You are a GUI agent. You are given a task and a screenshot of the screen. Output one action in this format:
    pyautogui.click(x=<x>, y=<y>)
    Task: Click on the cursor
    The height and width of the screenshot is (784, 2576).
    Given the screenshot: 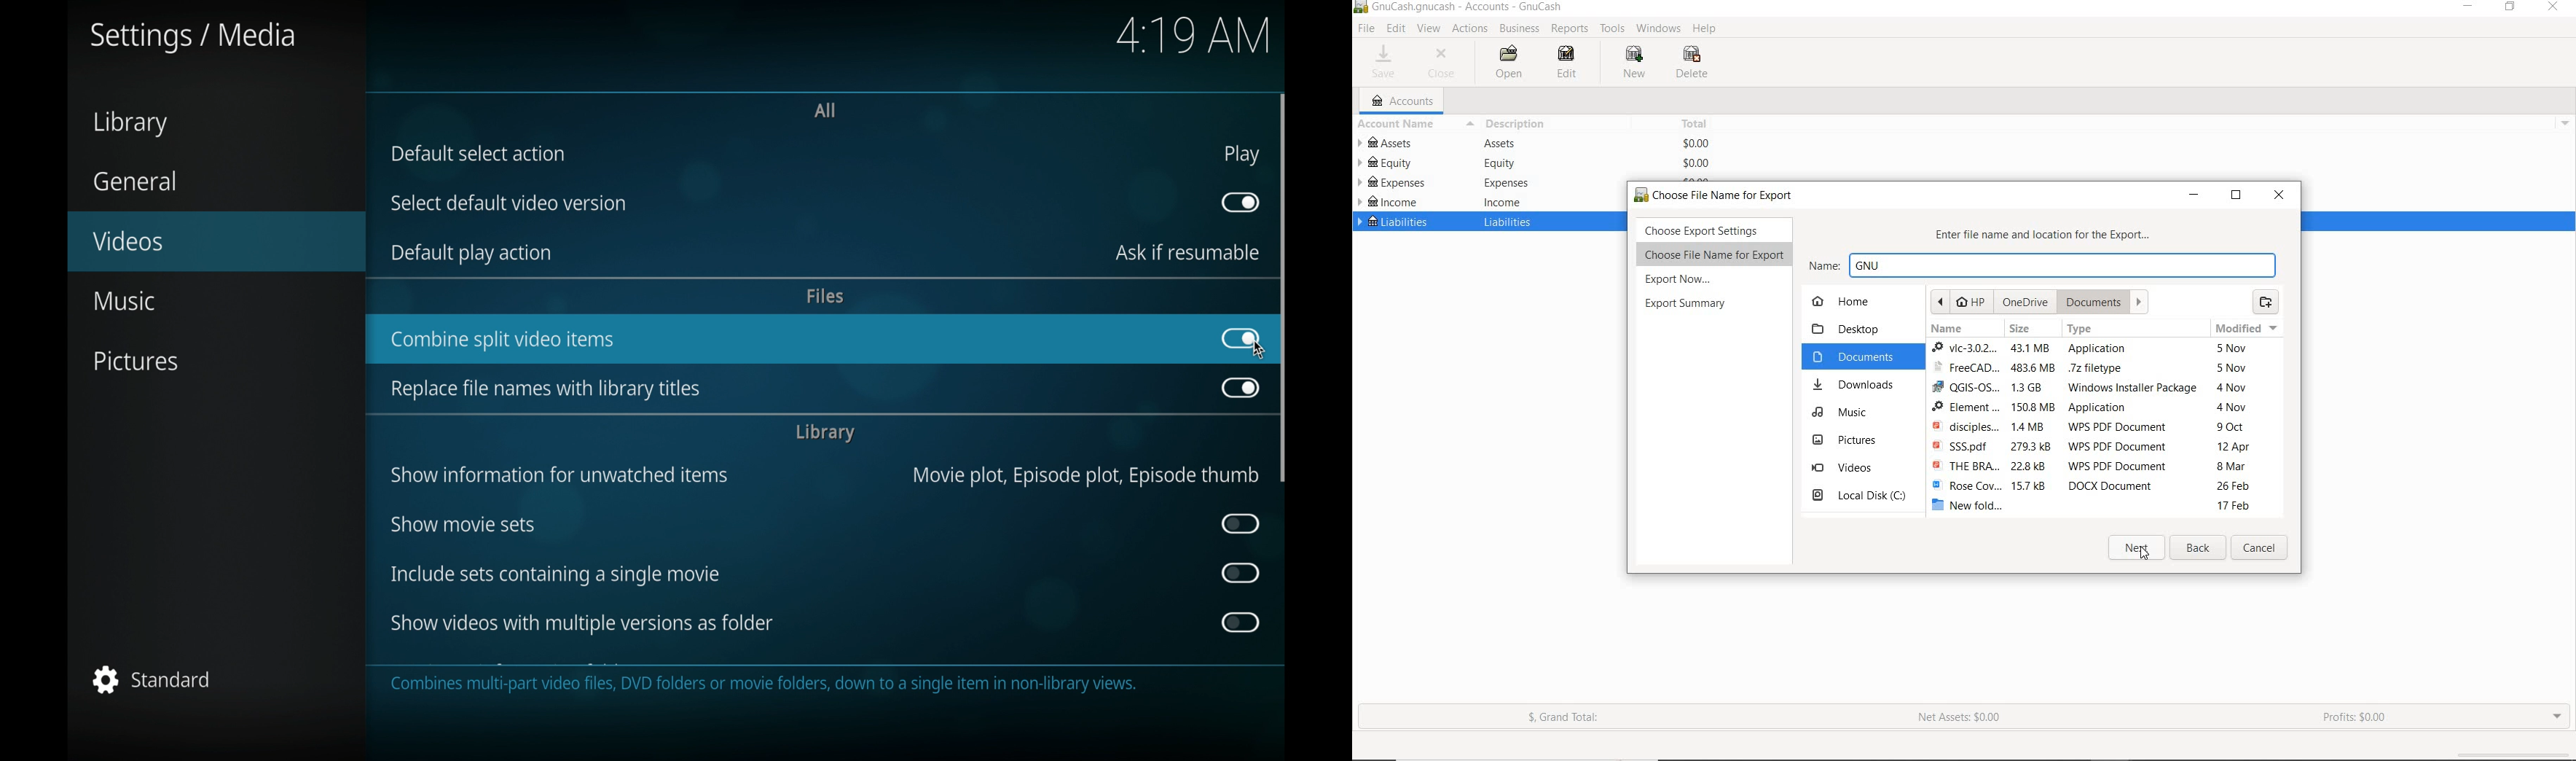 What is the action you would take?
    pyautogui.click(x=1372, y=32)
    